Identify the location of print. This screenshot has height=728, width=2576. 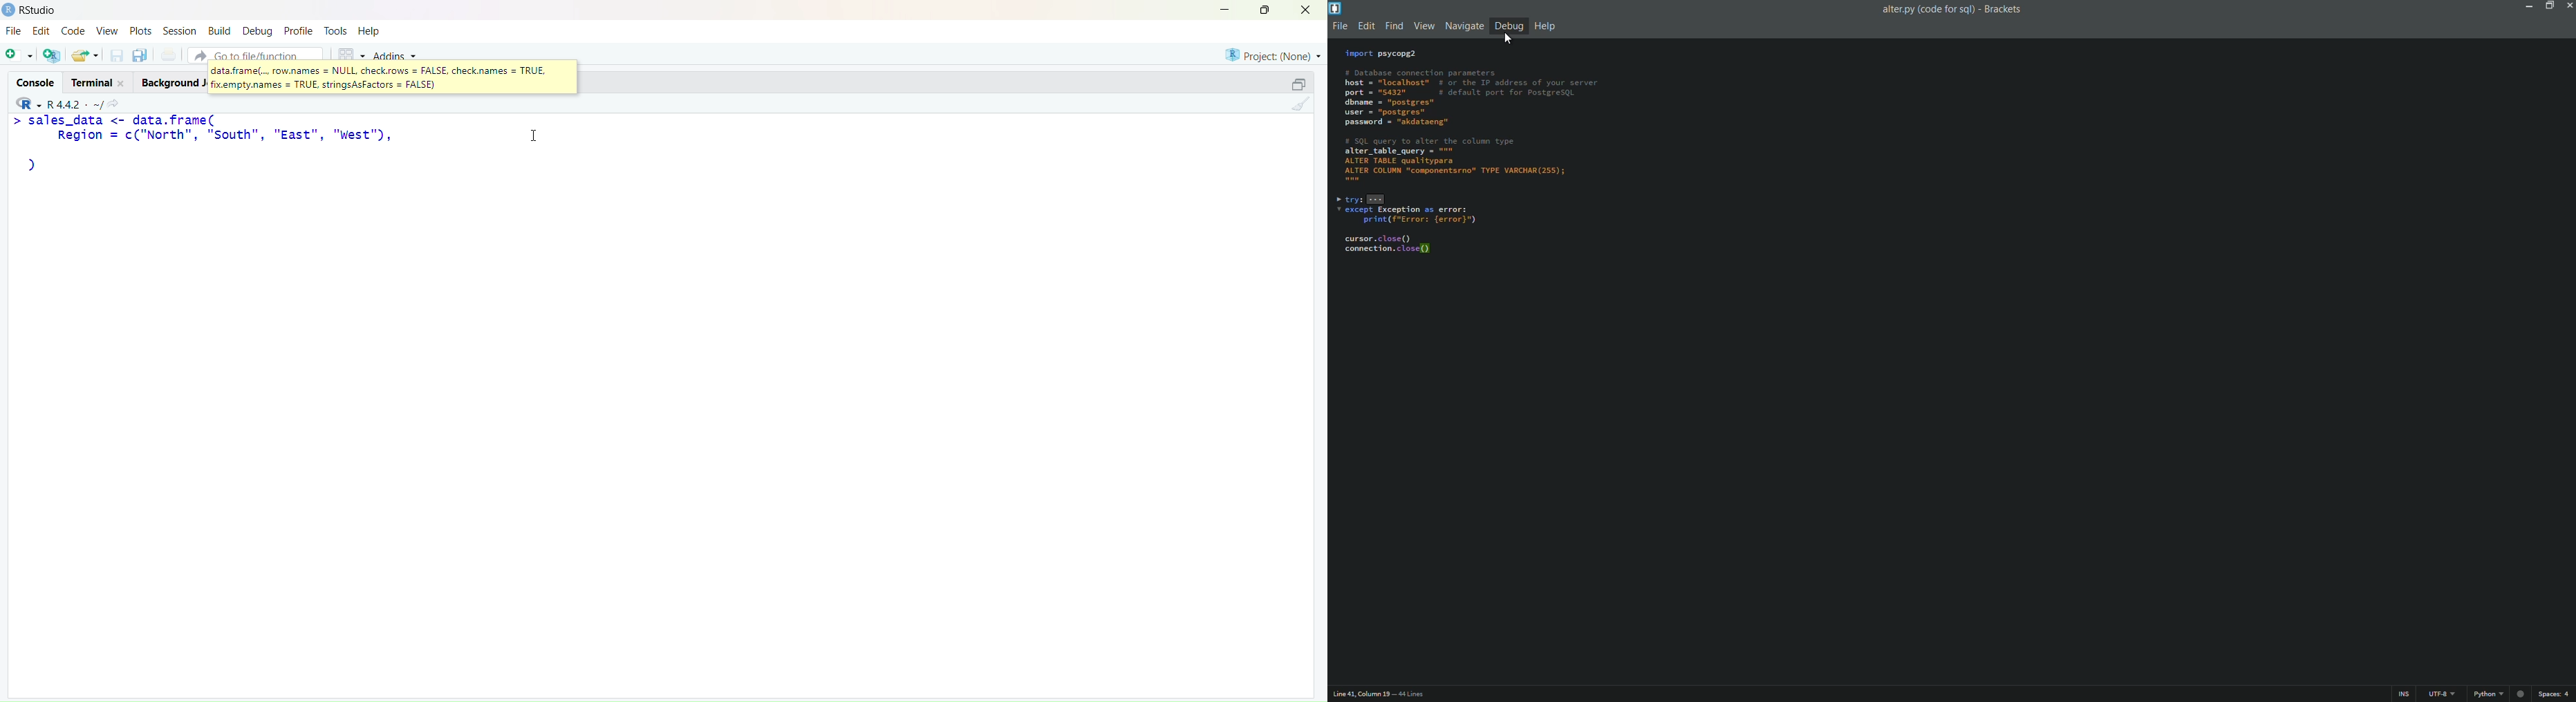
(169, 57).